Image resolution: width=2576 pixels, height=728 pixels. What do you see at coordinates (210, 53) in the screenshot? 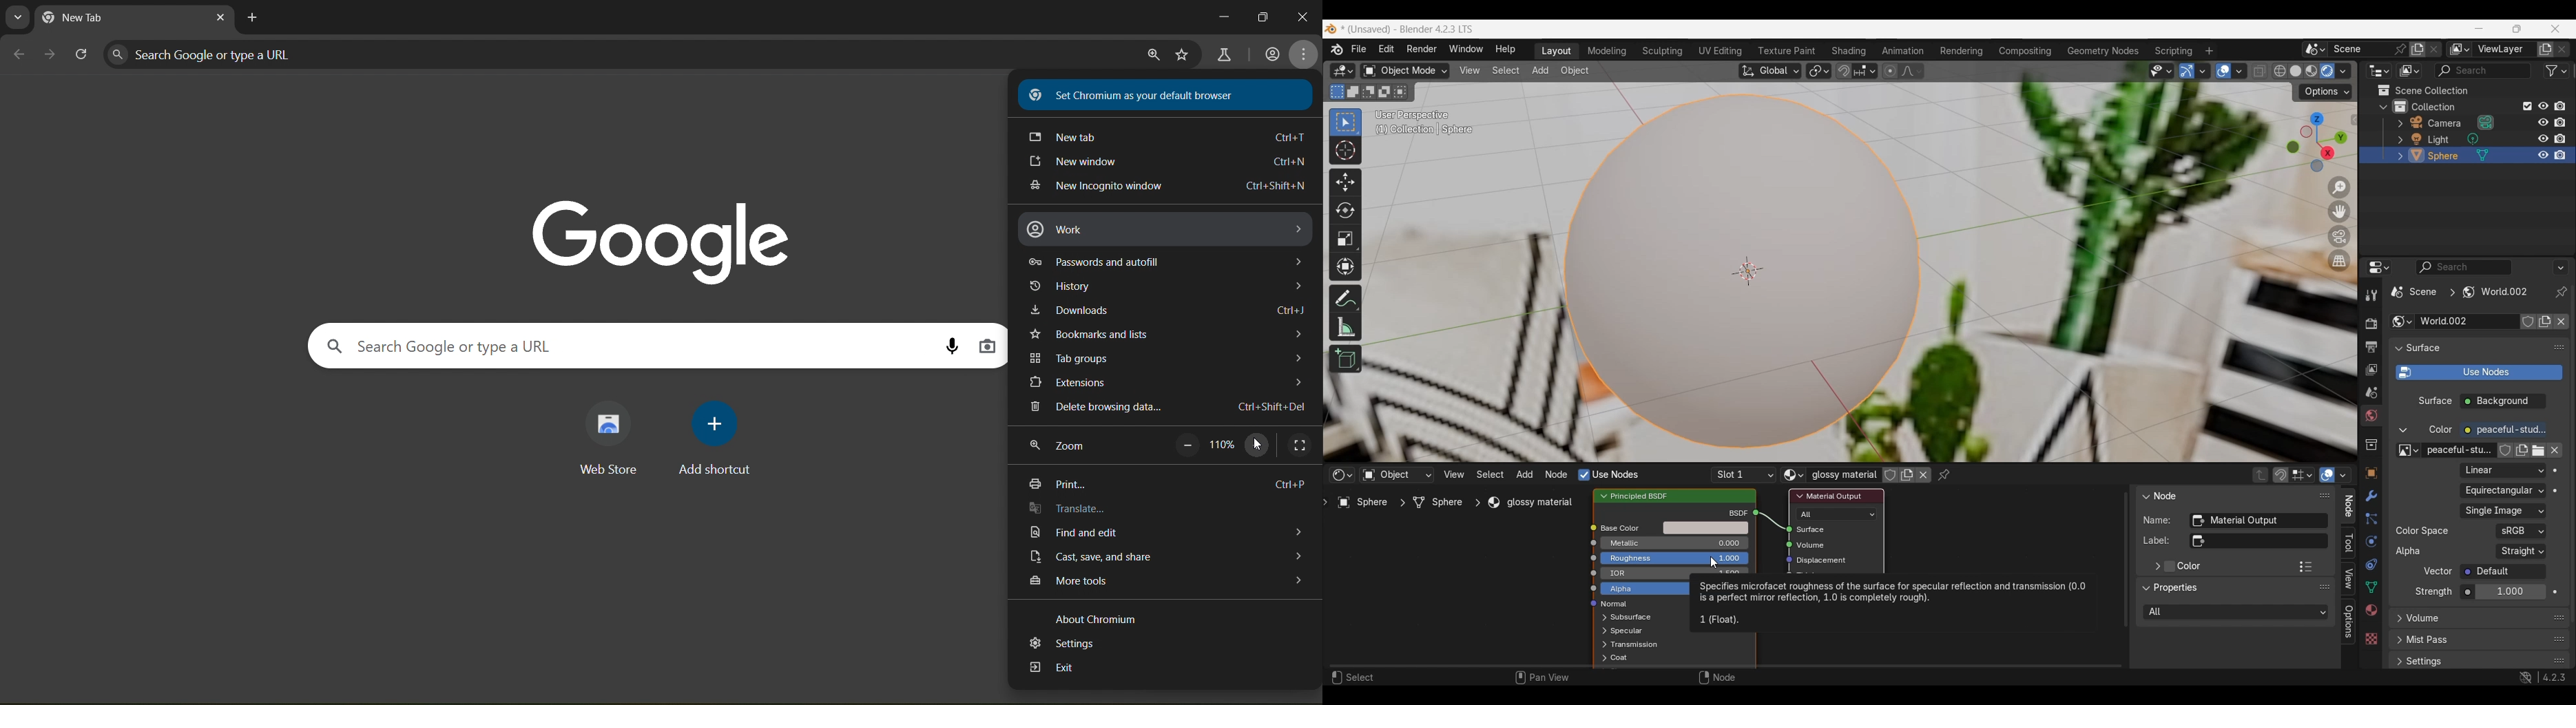
I see `search panel` at bounding box center [210, 53].